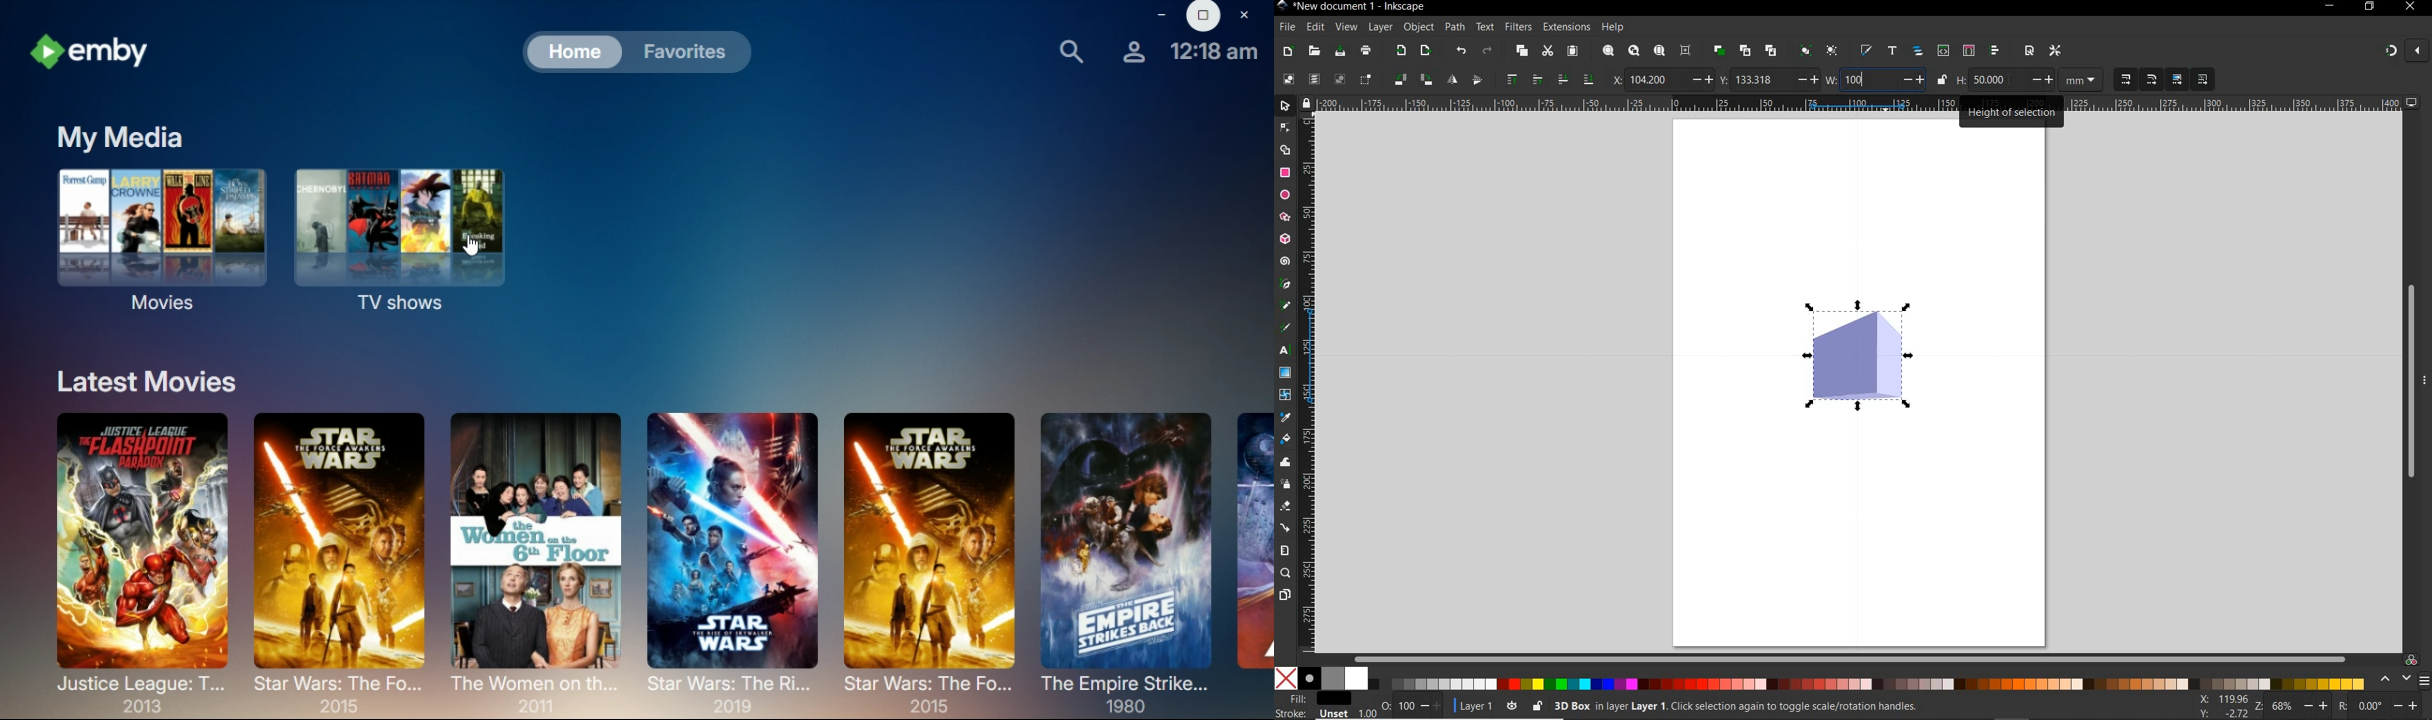 The width and height of the screenshot is (2436, 728). Describe the element at coordinates (2408, 380) in the screenshot. I see `scrollbar` at that location.